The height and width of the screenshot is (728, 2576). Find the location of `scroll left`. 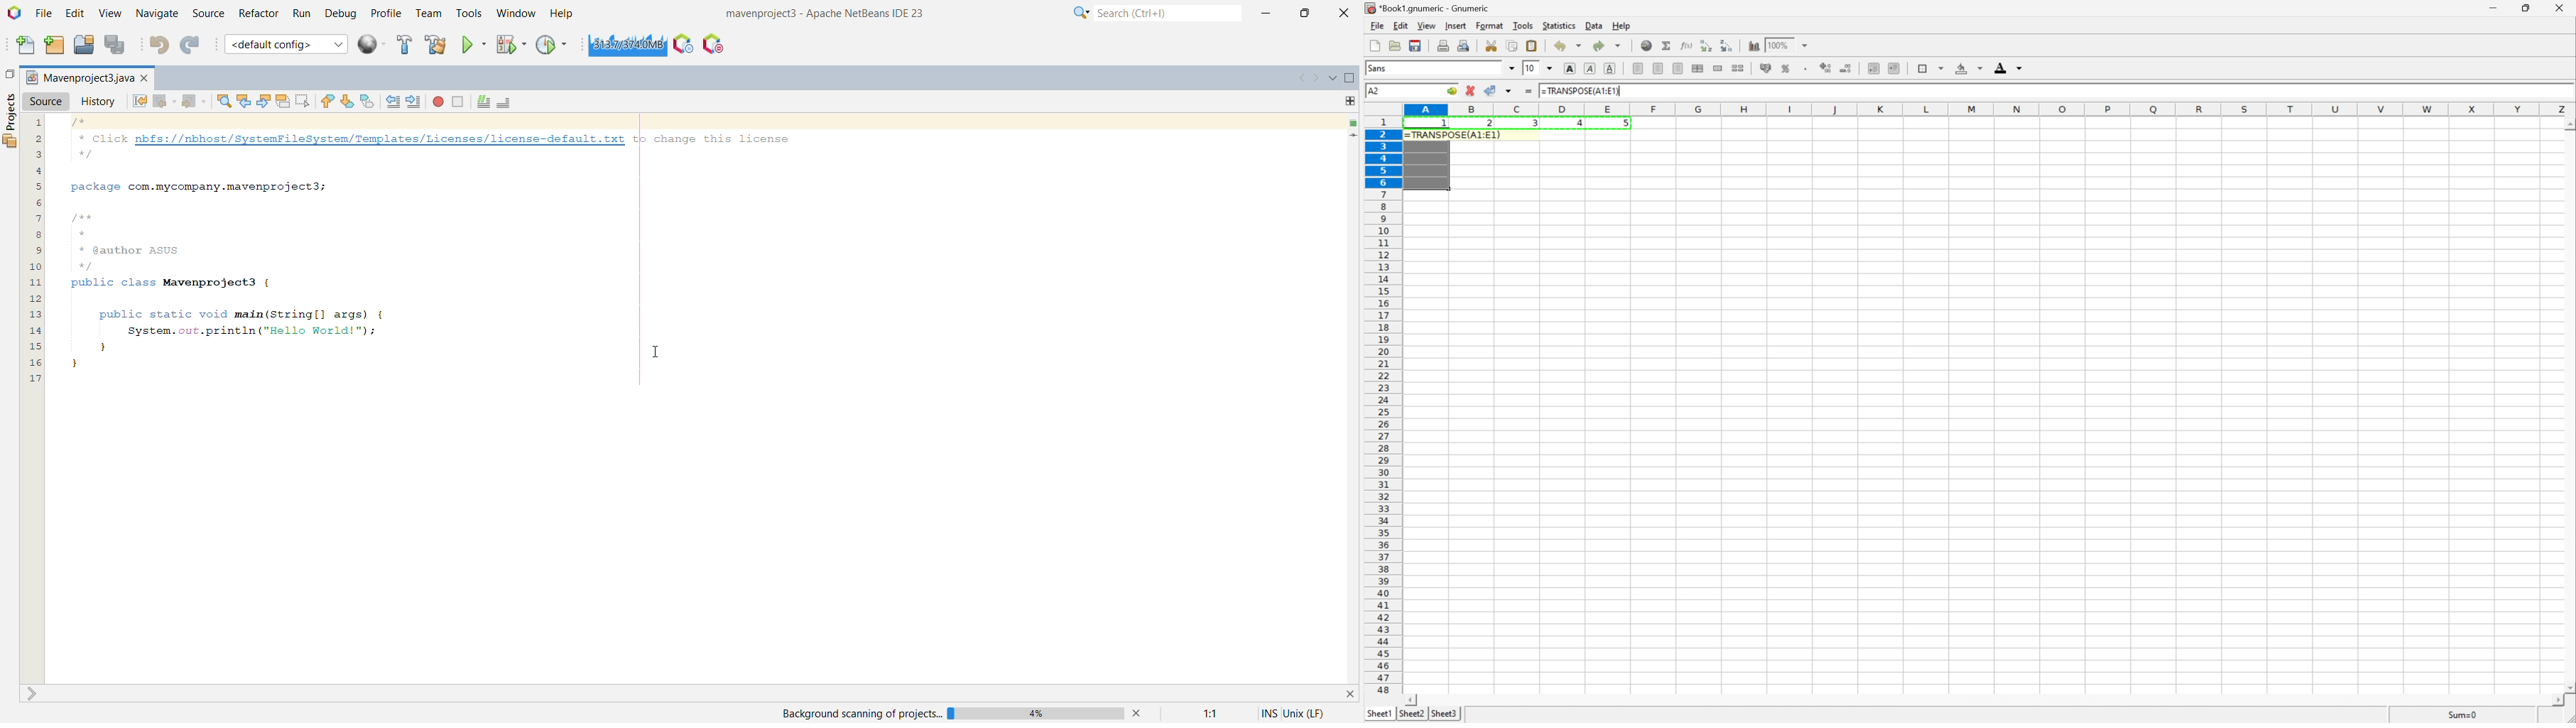

scroll left is located at coordinates (1414, 700).